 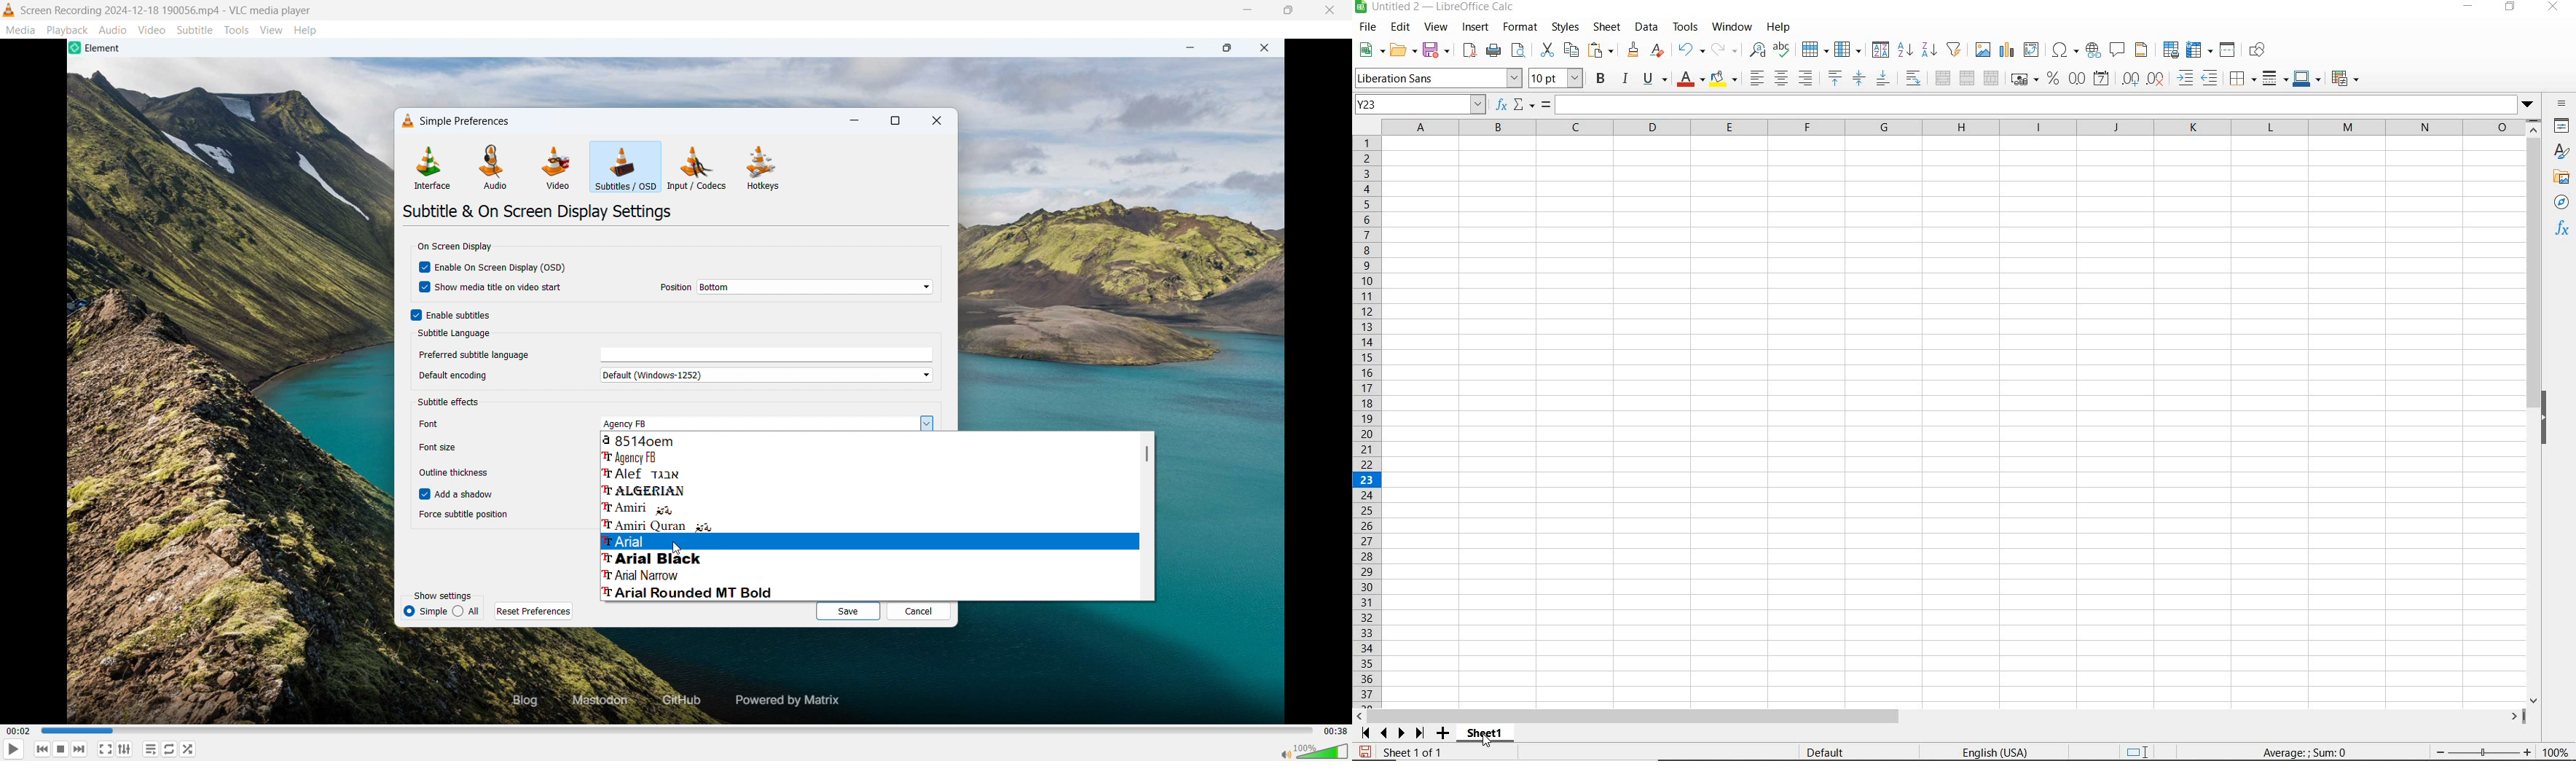 What do you see at coordinates (2201, 49) in the screenshot?
I see `FREEZE ROWS AND COLUMNS` at bounding box center [2201, 49].